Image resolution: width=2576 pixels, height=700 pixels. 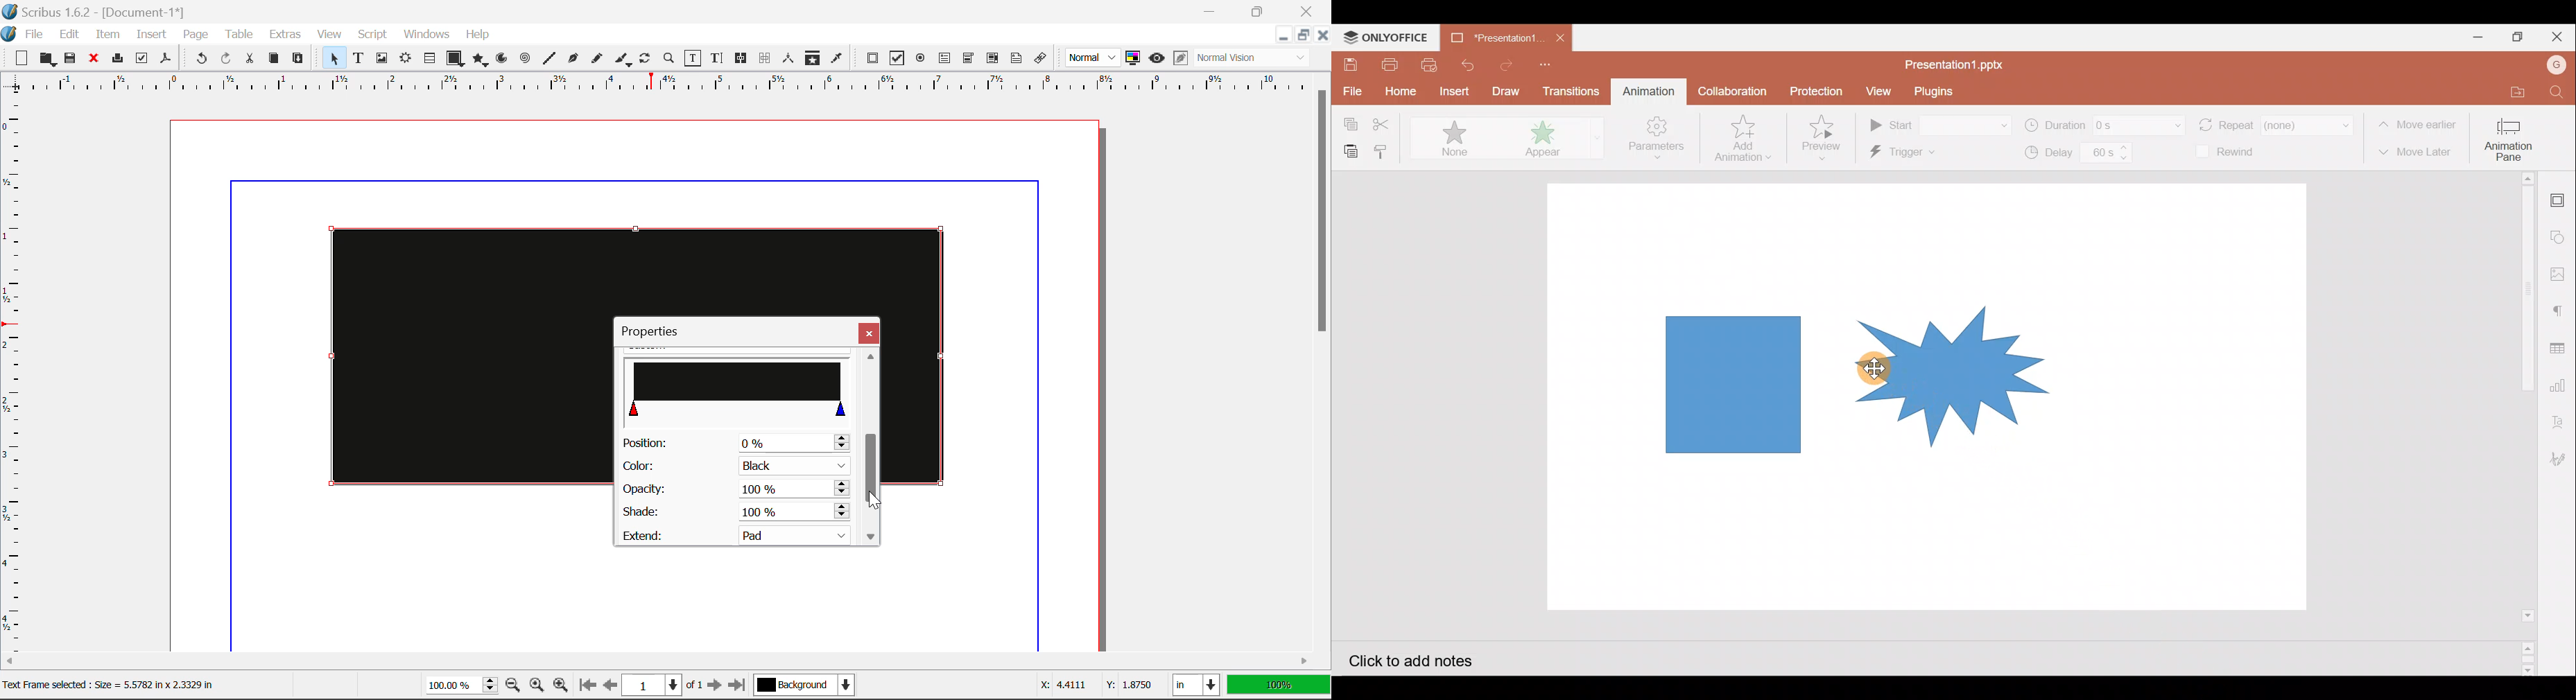 I want to click on Link Annotation, so click(x=1044, y=59).